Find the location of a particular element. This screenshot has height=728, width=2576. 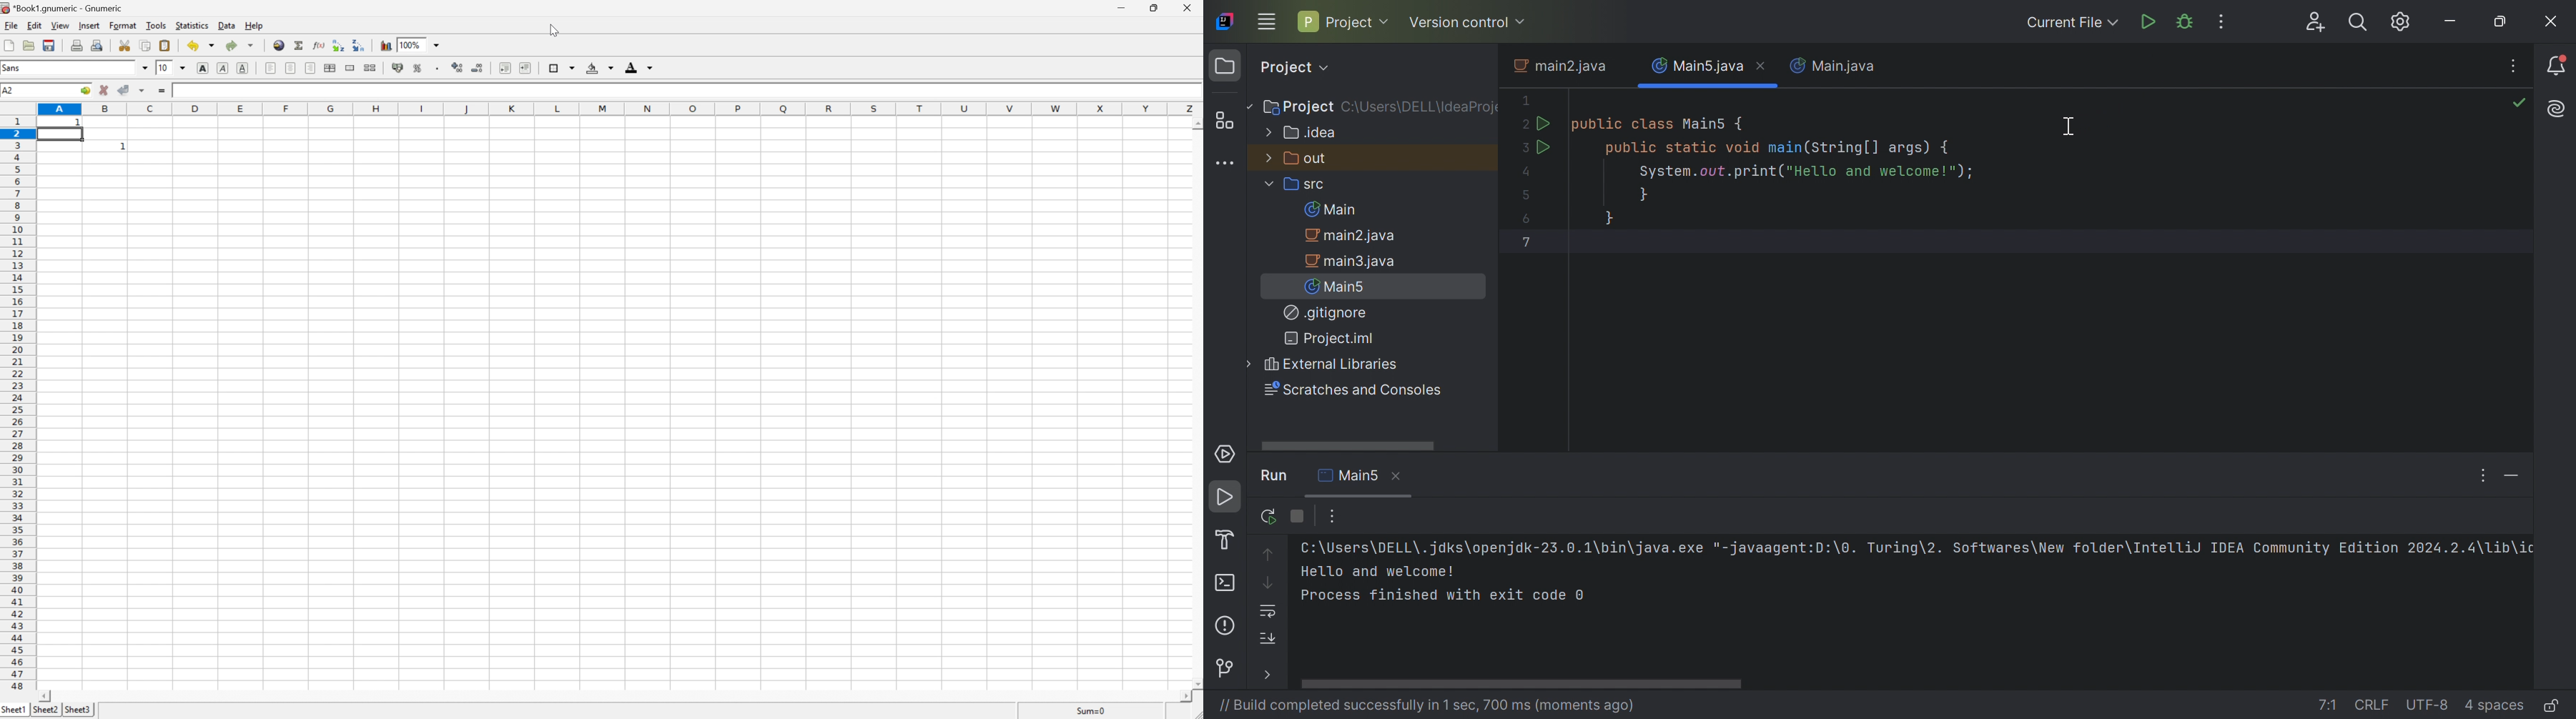

Align Left is located at coordinates (271, 67).